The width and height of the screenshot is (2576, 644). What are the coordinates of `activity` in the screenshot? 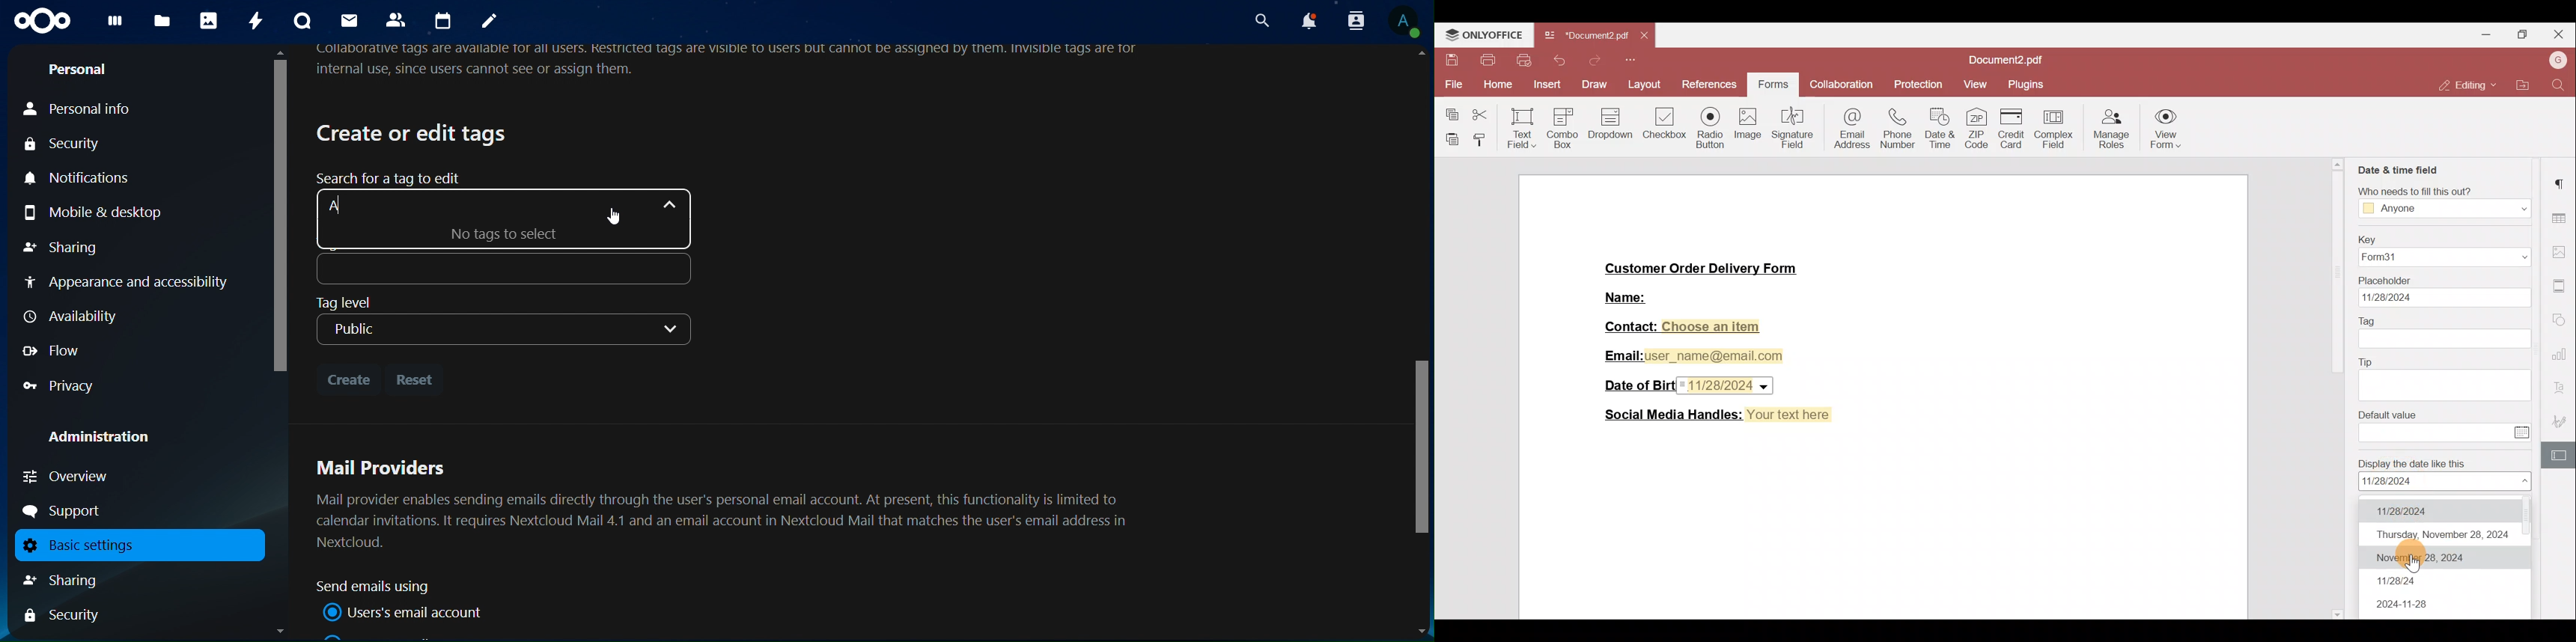 It's located at (258, 21).